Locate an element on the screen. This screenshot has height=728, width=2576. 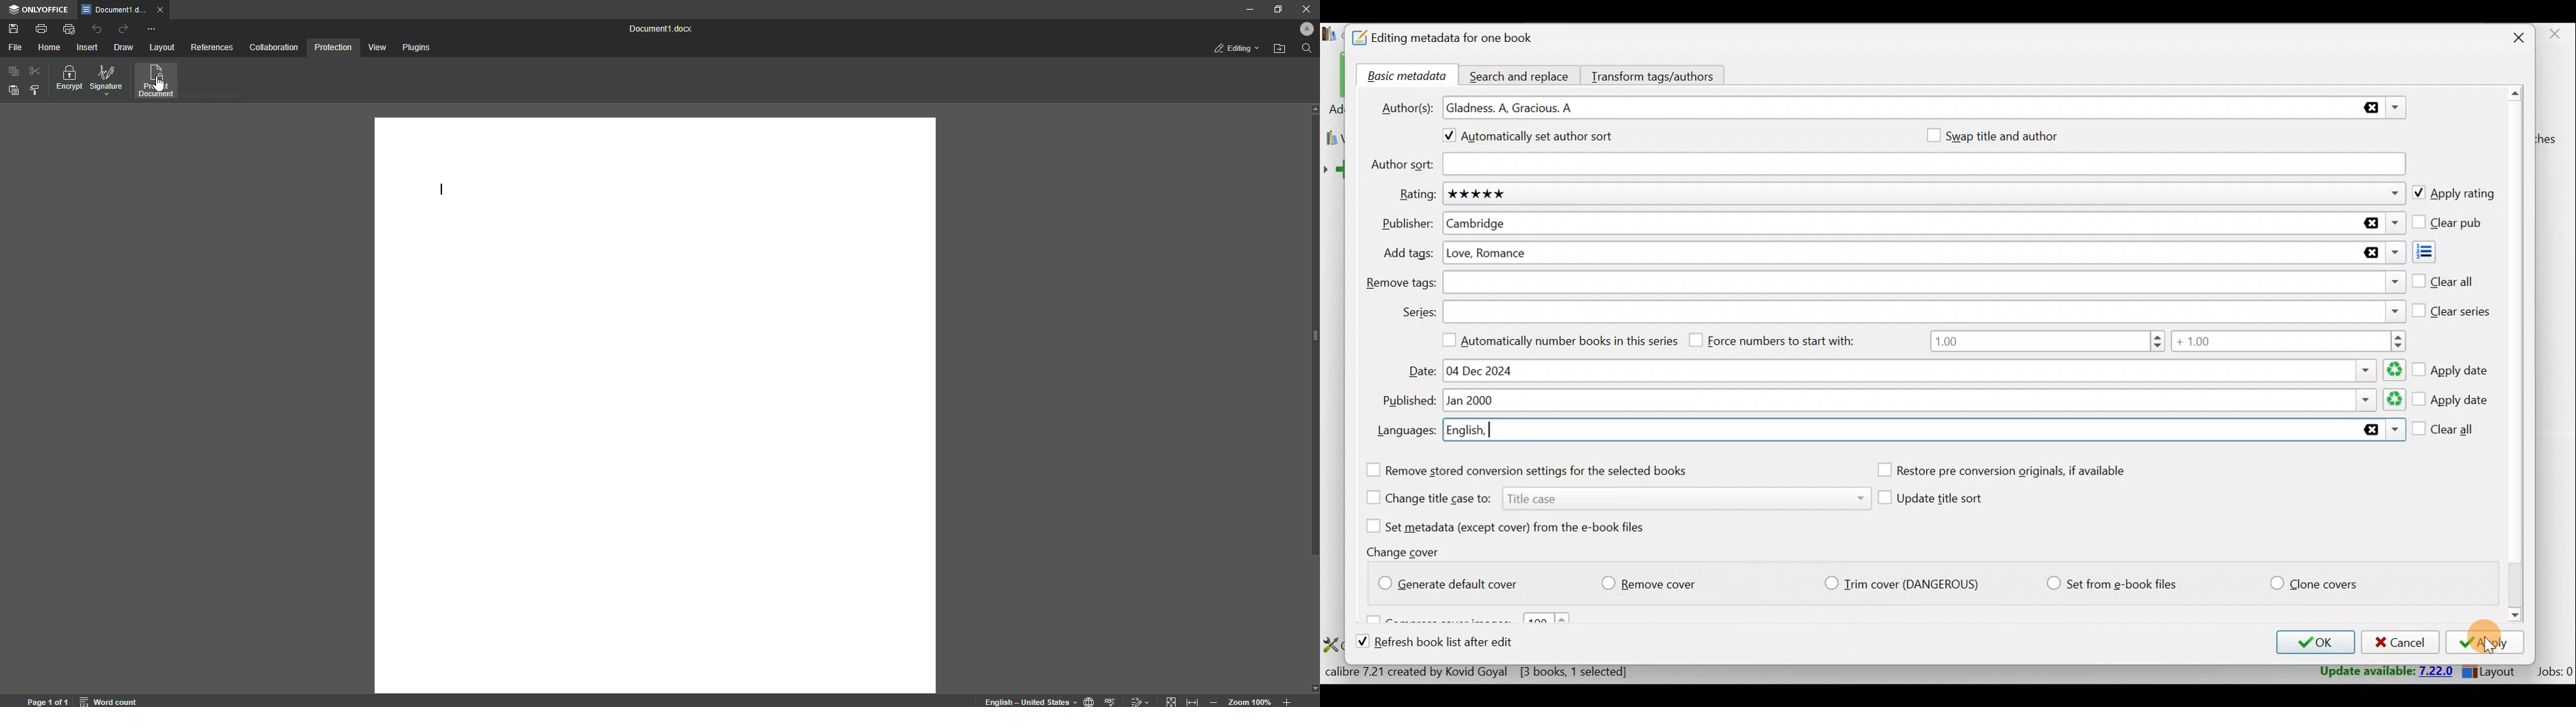
Apply rating is located at coordinates (2453, 194).